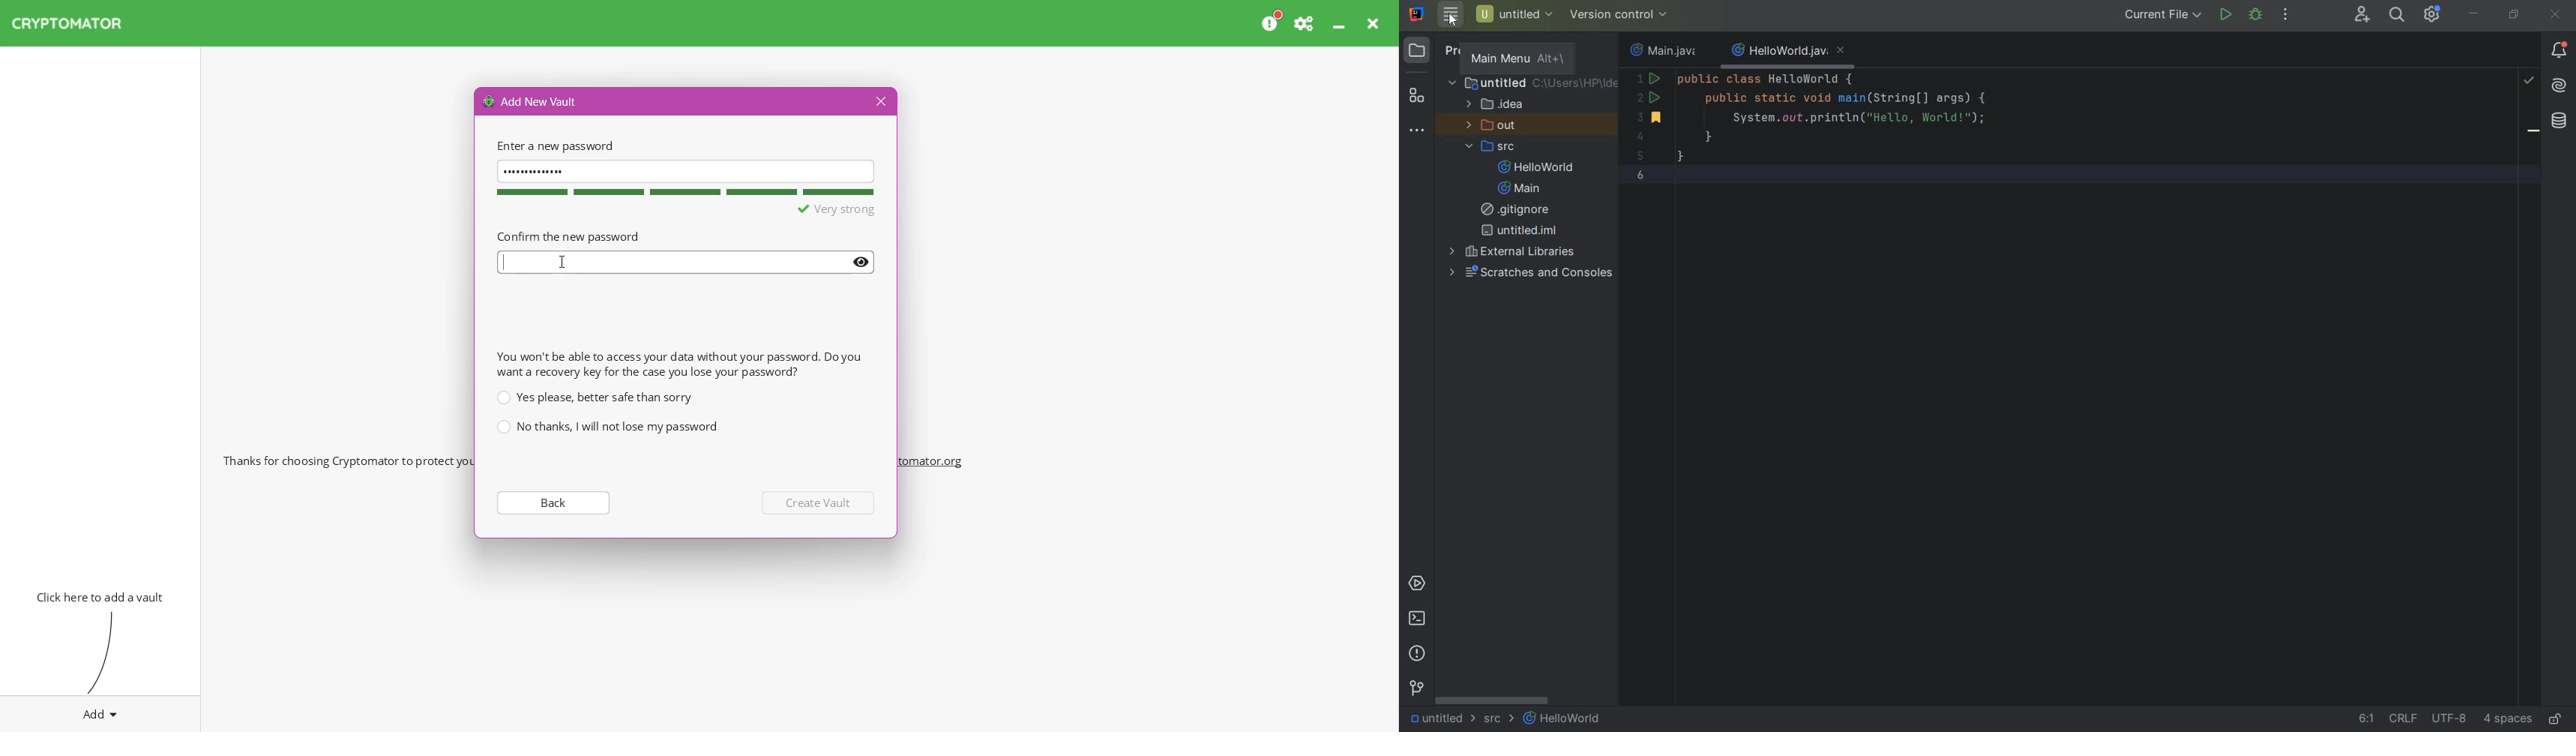 The width and height of the screenshot is (2576, 756). I want to click on file encoding, so click(2450, 719).